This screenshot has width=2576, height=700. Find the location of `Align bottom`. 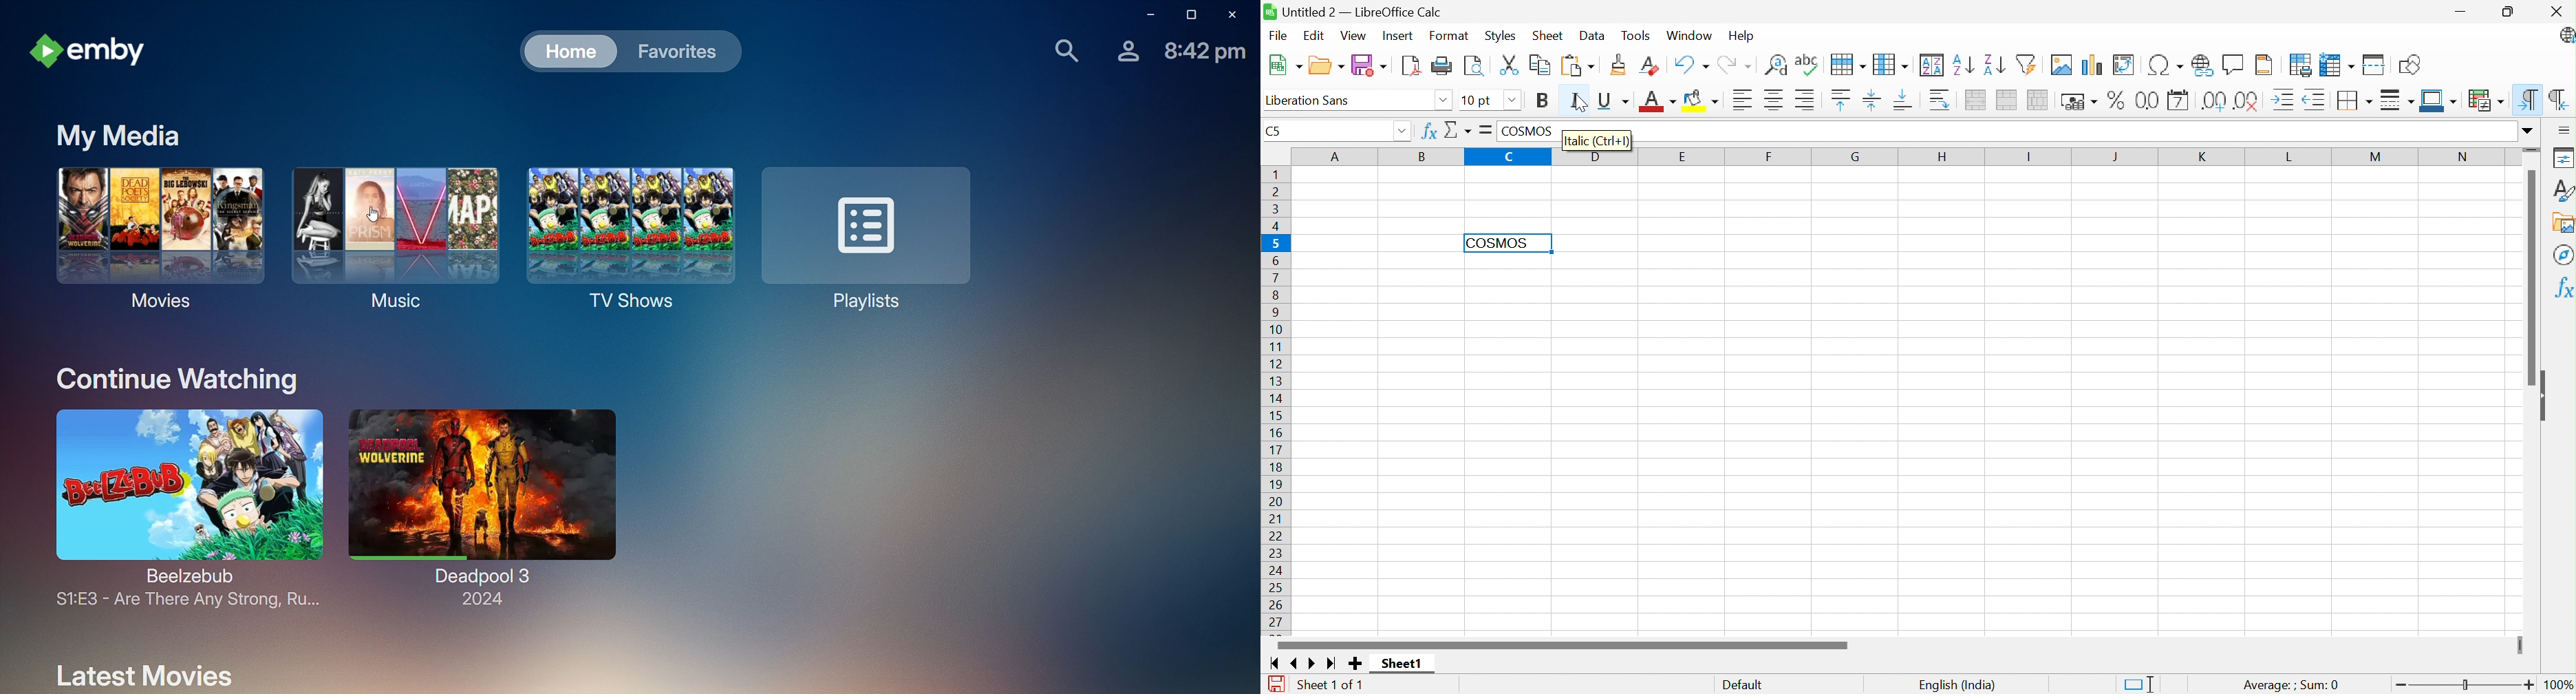

Align bottom is located at coordinates (1904, 101).